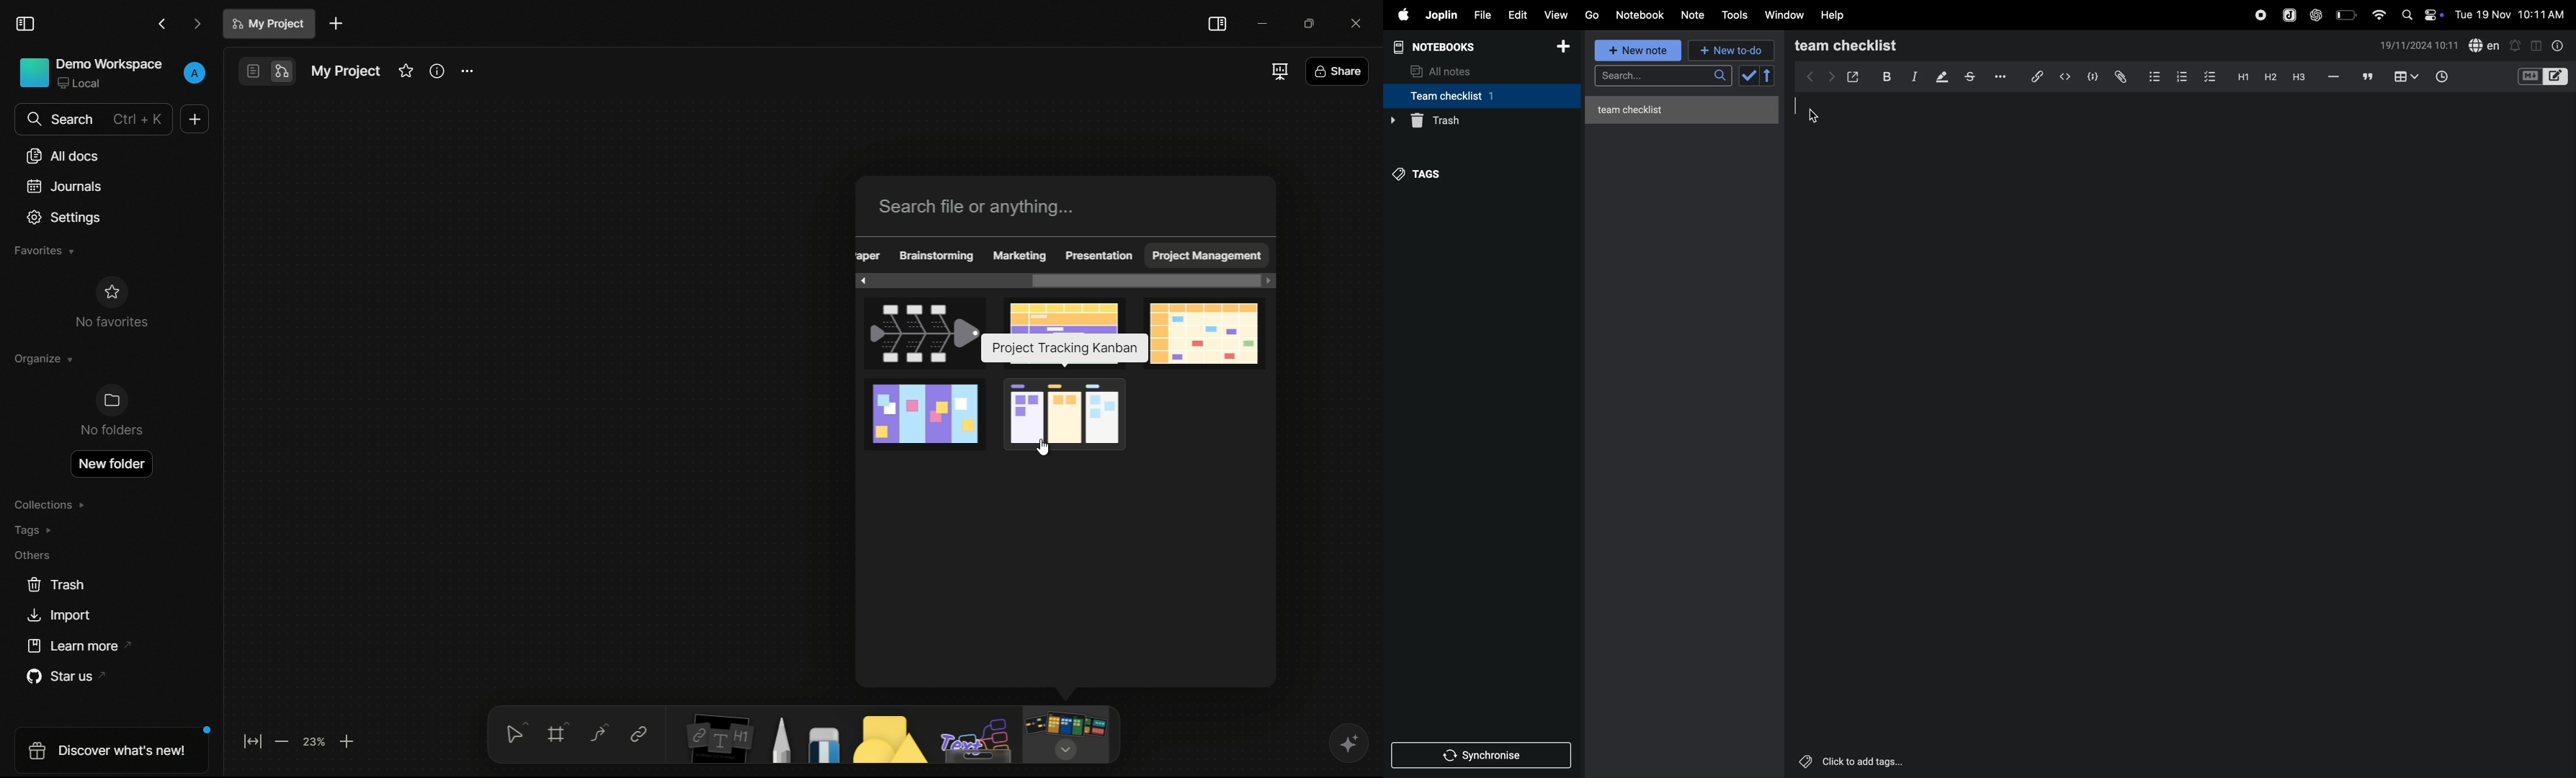  What do you see at coordinates (2345, 15) in the screenshot?
I see `battery` at bounding box center [2345, 15].